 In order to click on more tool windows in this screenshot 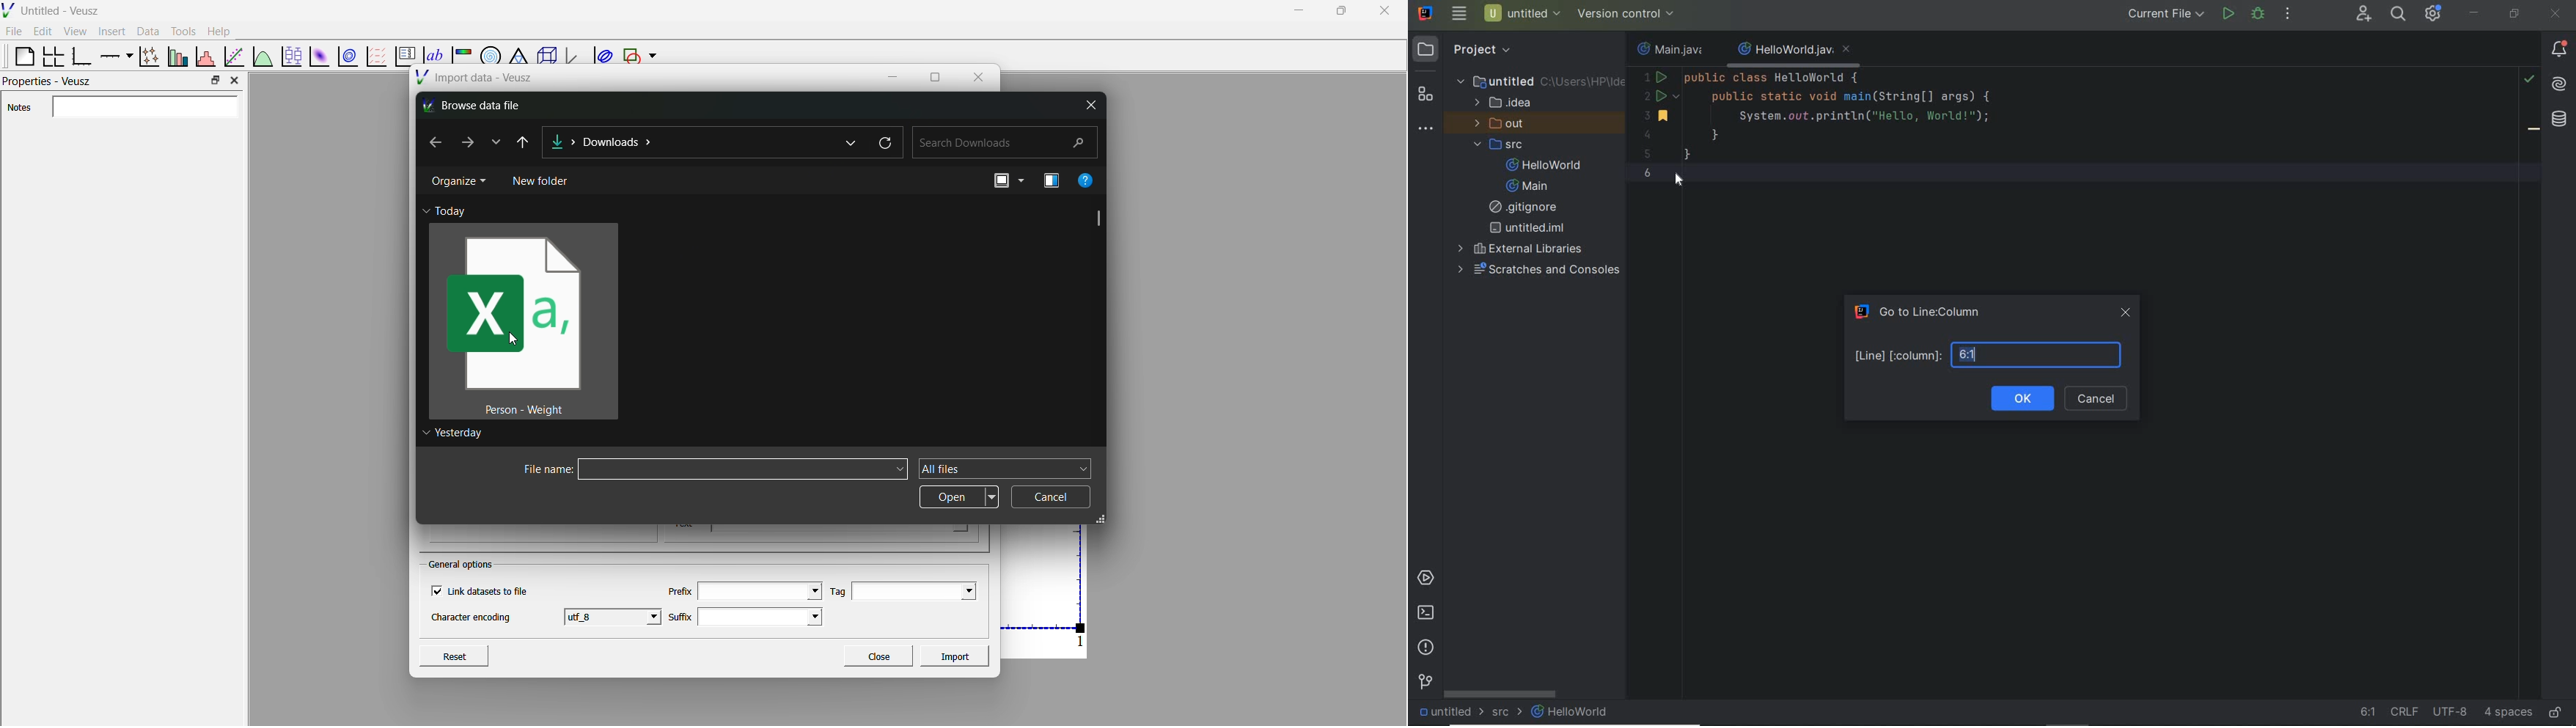, I will do `click(1425, 129)`.